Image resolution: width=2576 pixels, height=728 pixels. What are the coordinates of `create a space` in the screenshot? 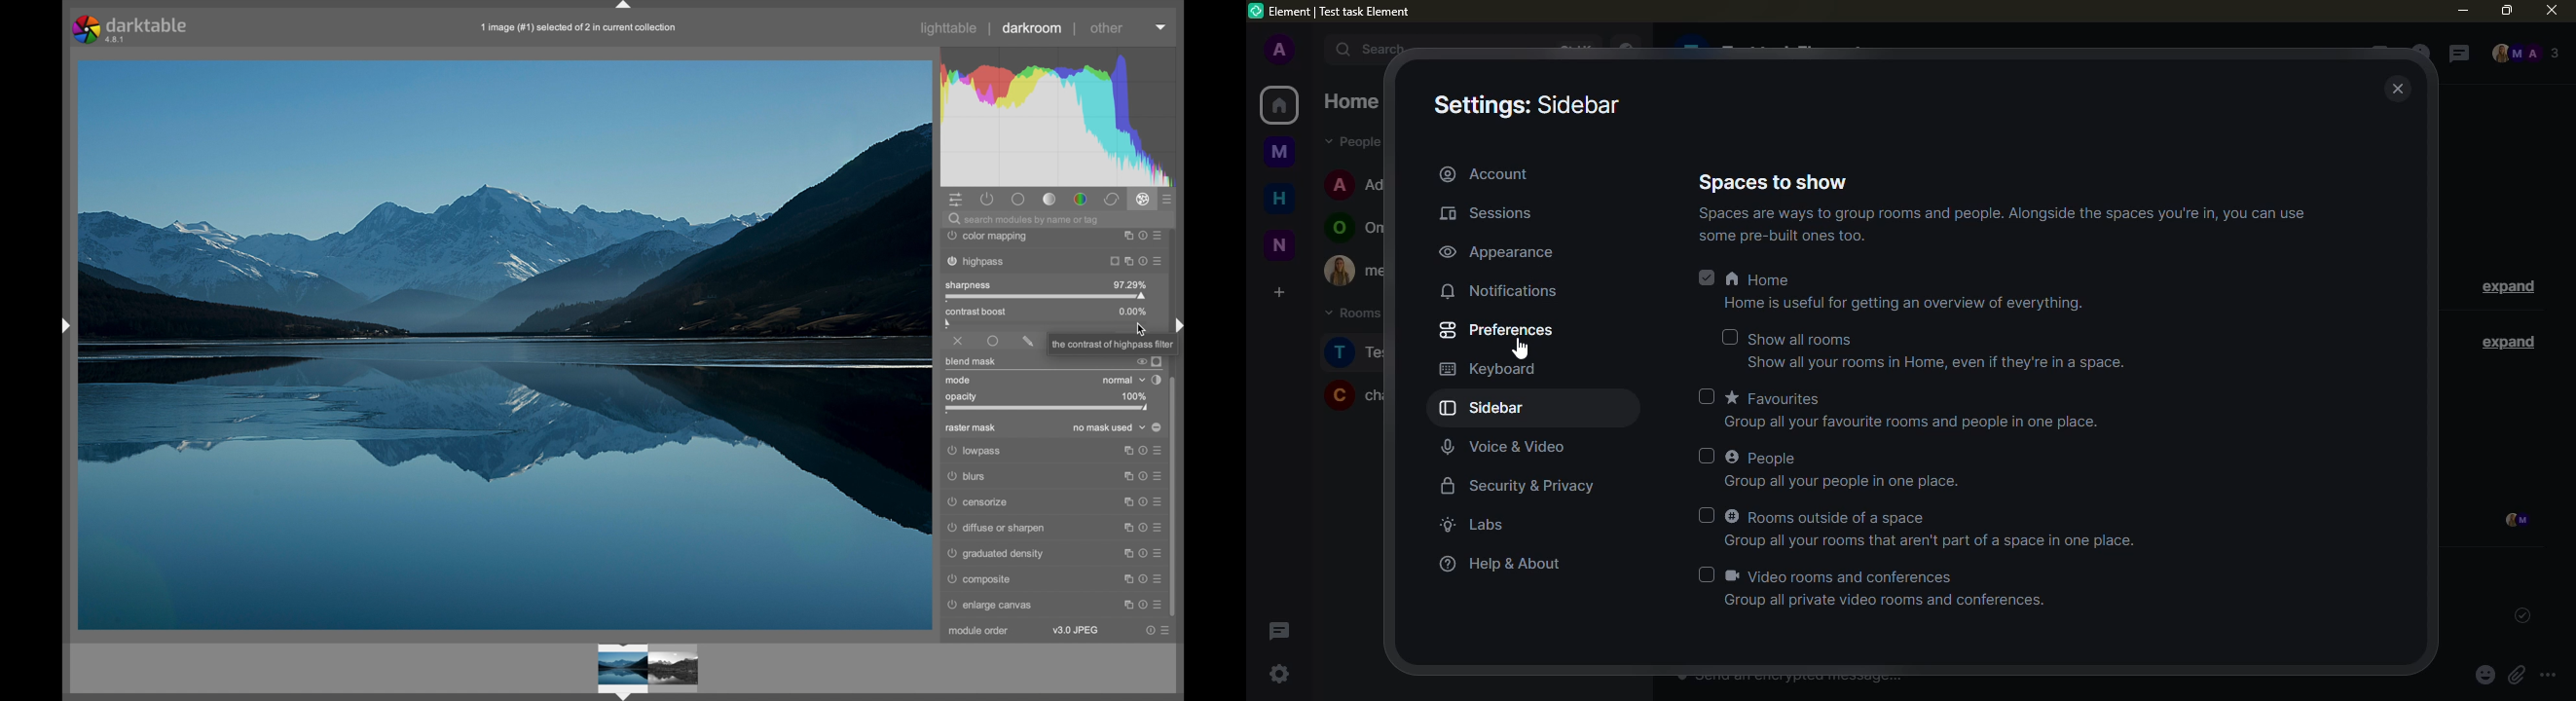 It's located at (1277, 291).